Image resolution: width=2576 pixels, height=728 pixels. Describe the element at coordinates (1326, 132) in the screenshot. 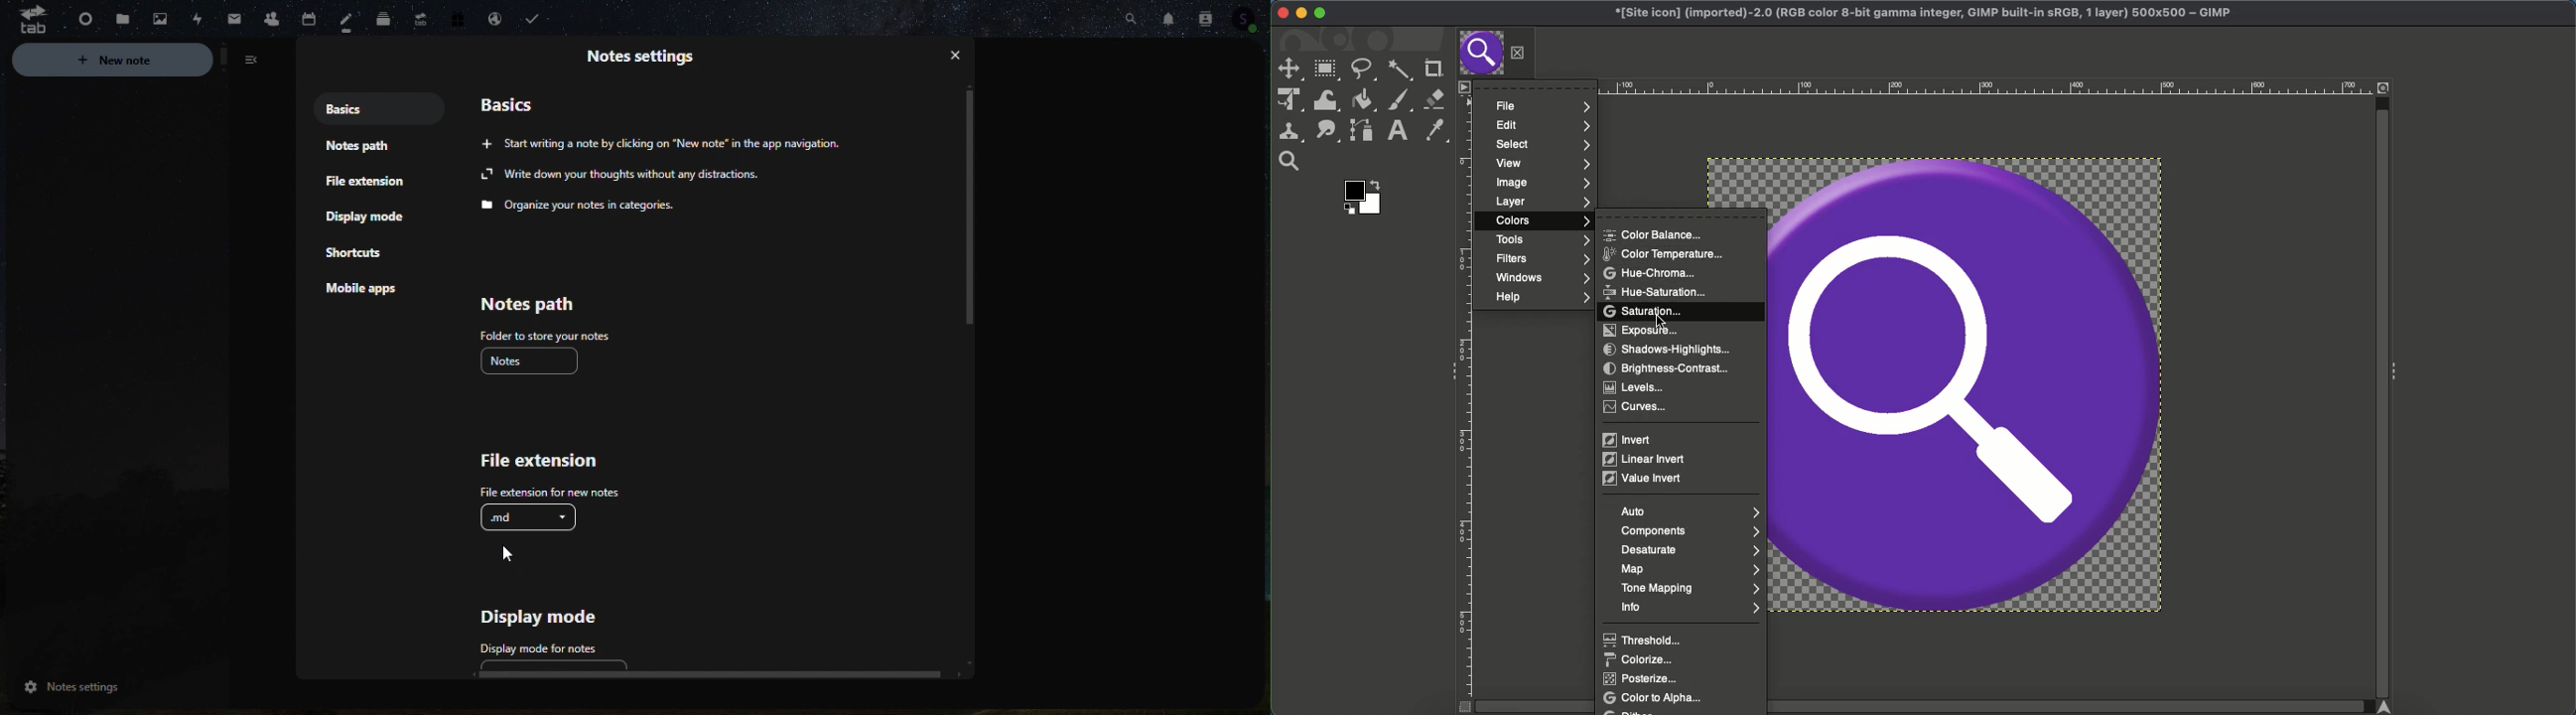

I see `Smudge tool` at that location.